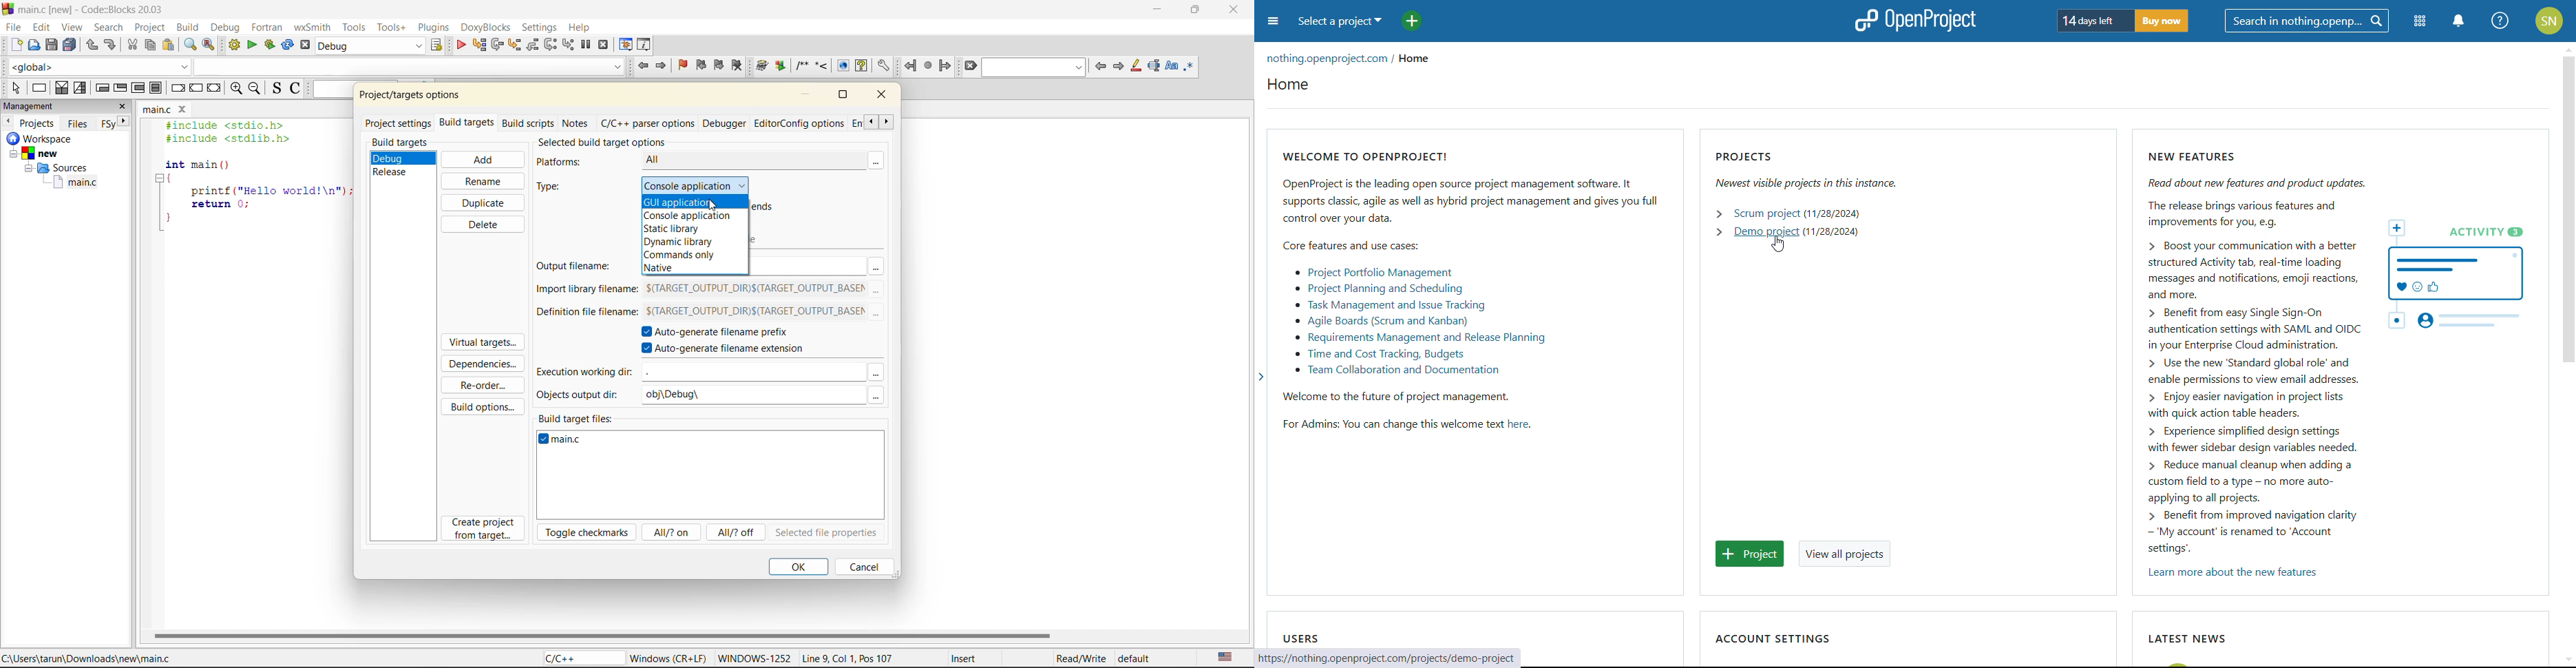 This screenshot has height=672, width=2576. What do you see at coordinates (251, 180) in the screenshot?
I see `#include <stdio.h>

#include <stdlib.h>

int main ()

{
printf ("Hello world!\n");
return 0;

}` at bounding box center [251, 180].